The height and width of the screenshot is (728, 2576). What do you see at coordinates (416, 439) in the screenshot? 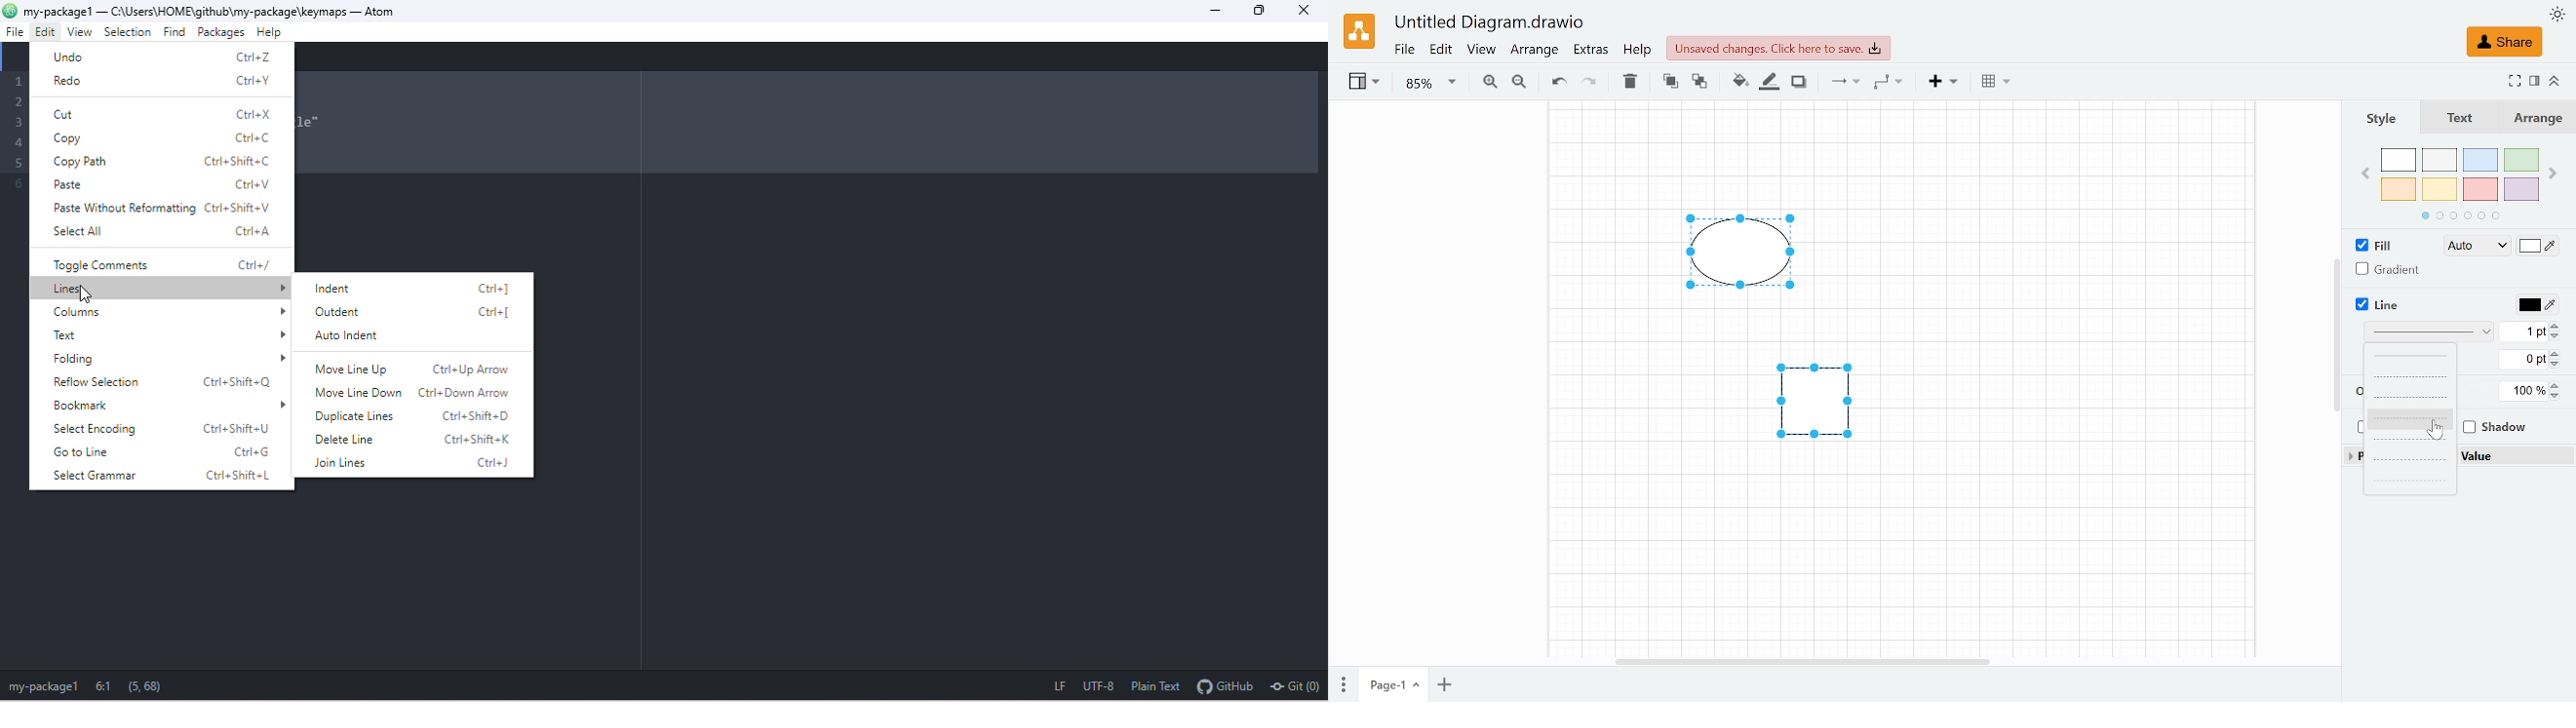
I see `delete line` at bounding box center [416, 439].